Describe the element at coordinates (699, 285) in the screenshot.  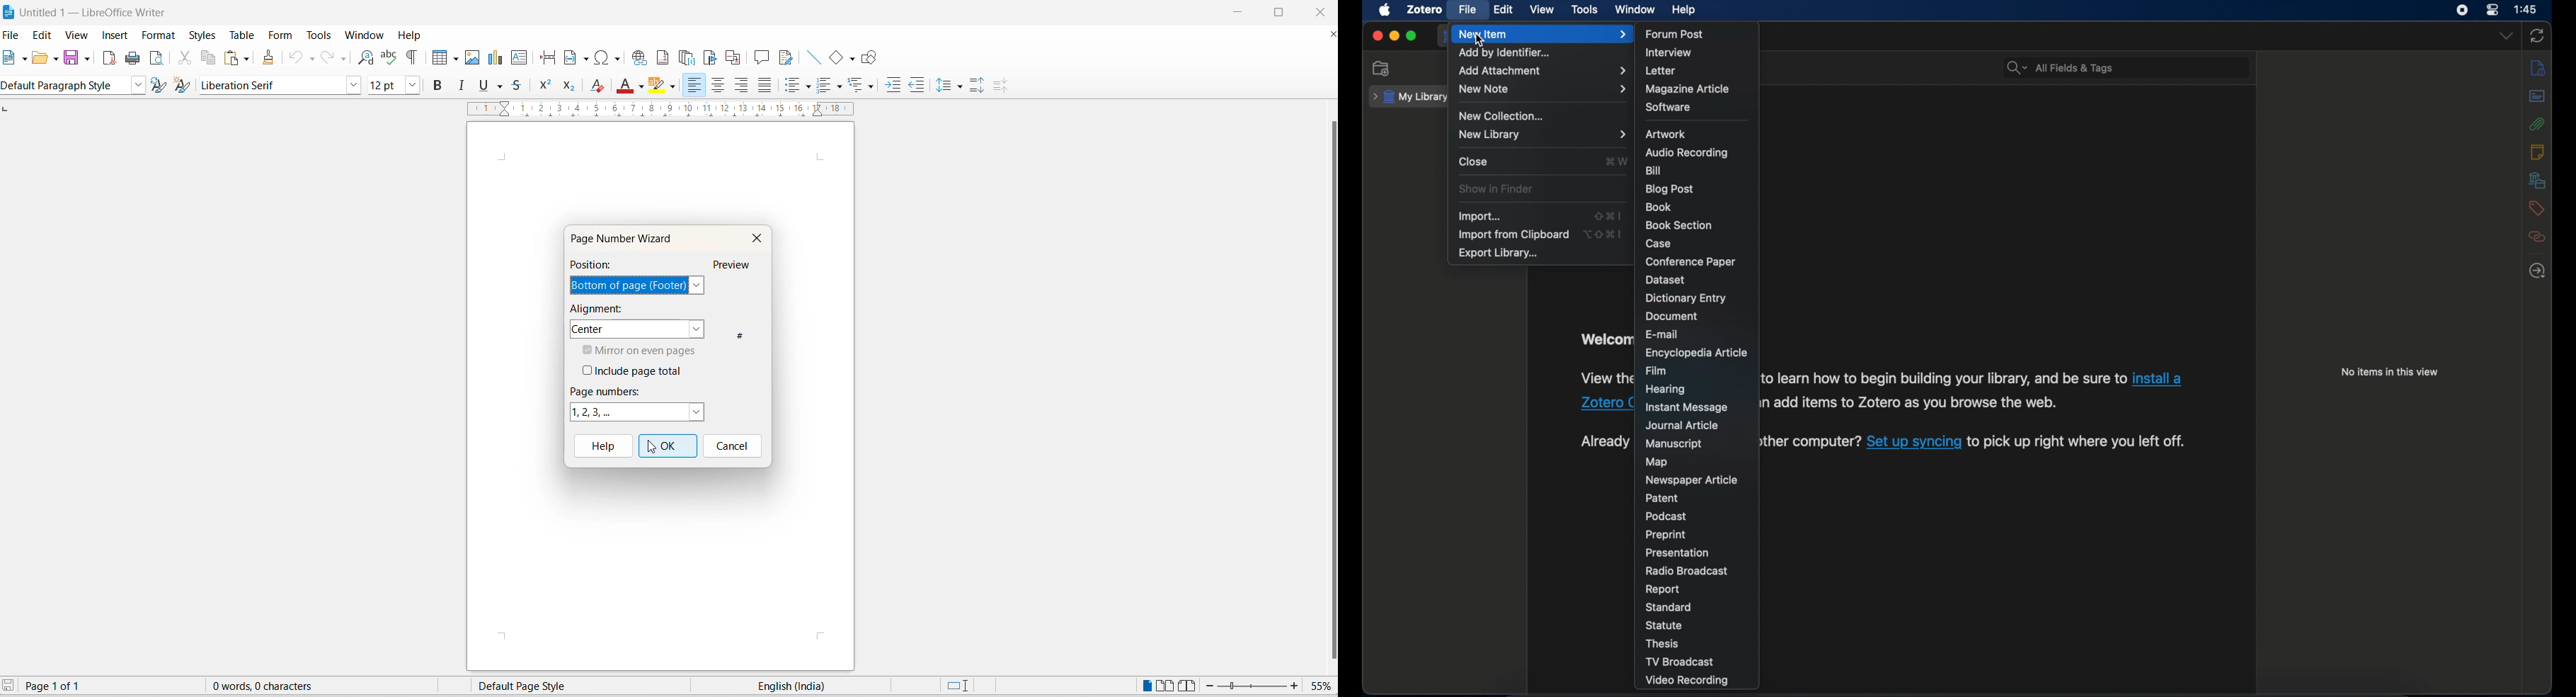
I see `page number location options` at that location.